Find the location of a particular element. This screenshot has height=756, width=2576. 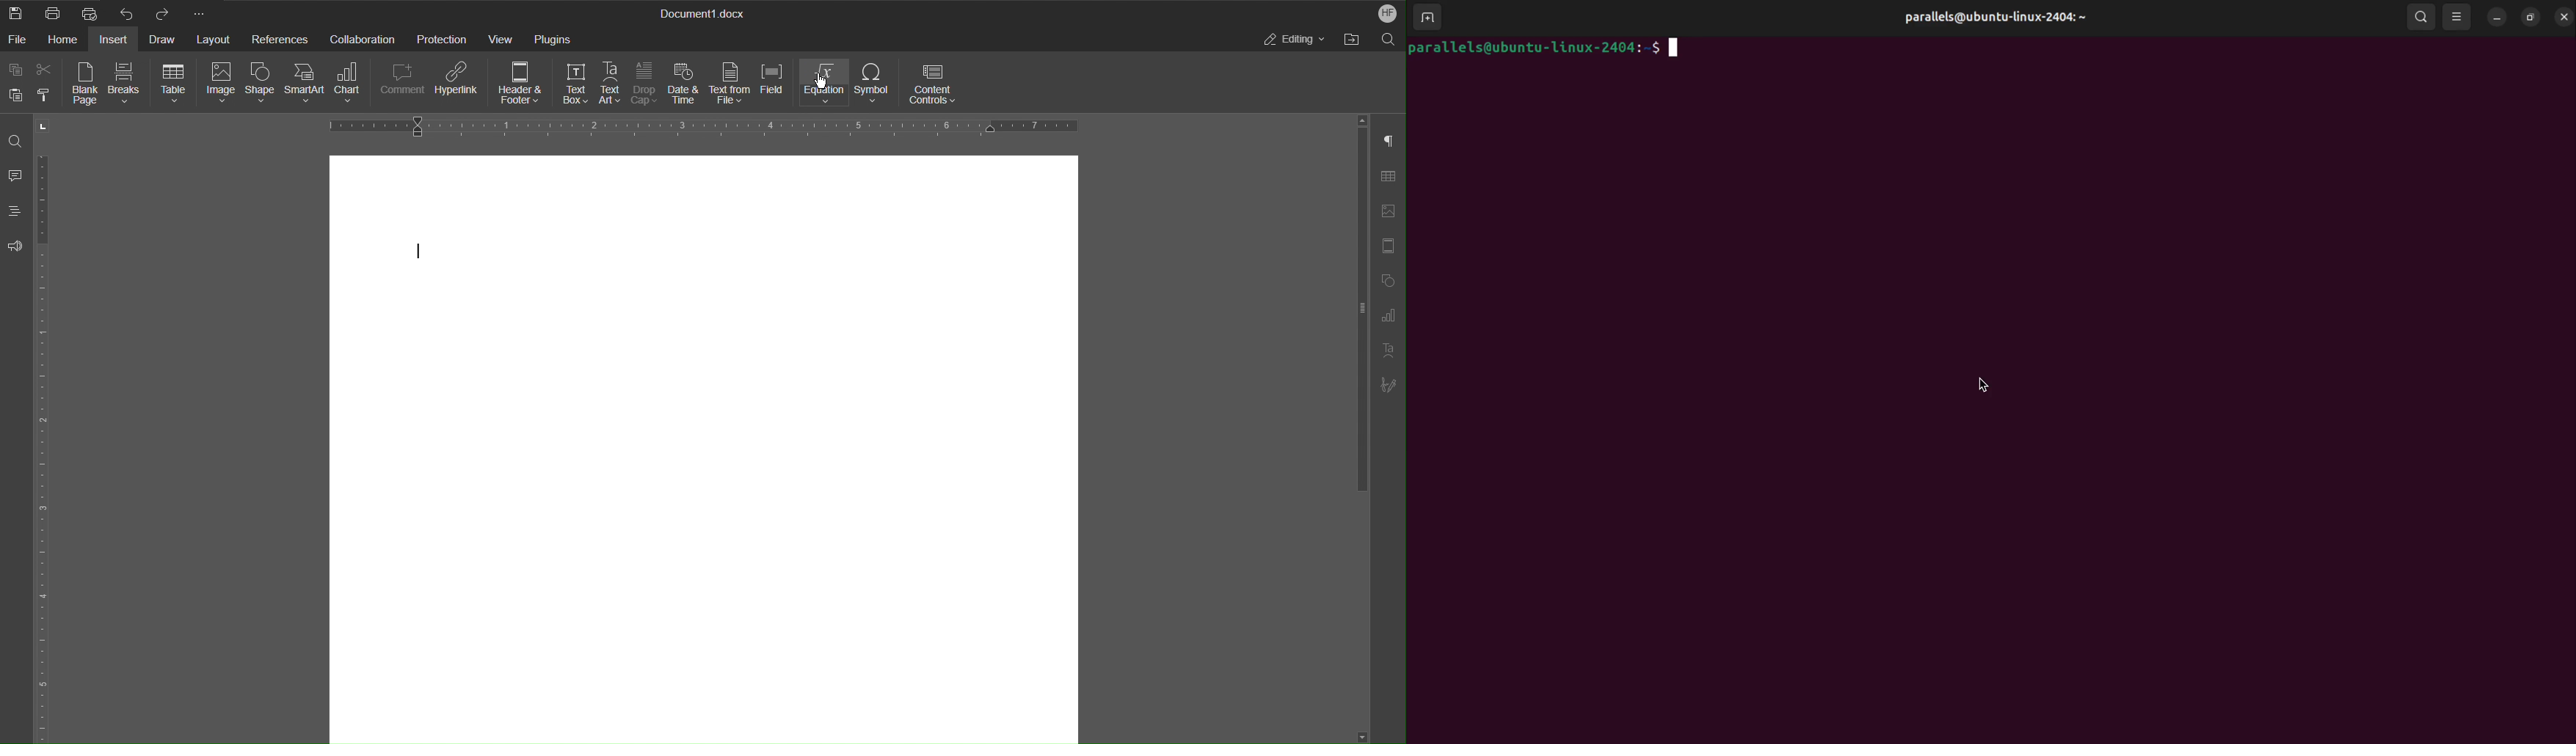

Account is located at coordinates (1386, 12).